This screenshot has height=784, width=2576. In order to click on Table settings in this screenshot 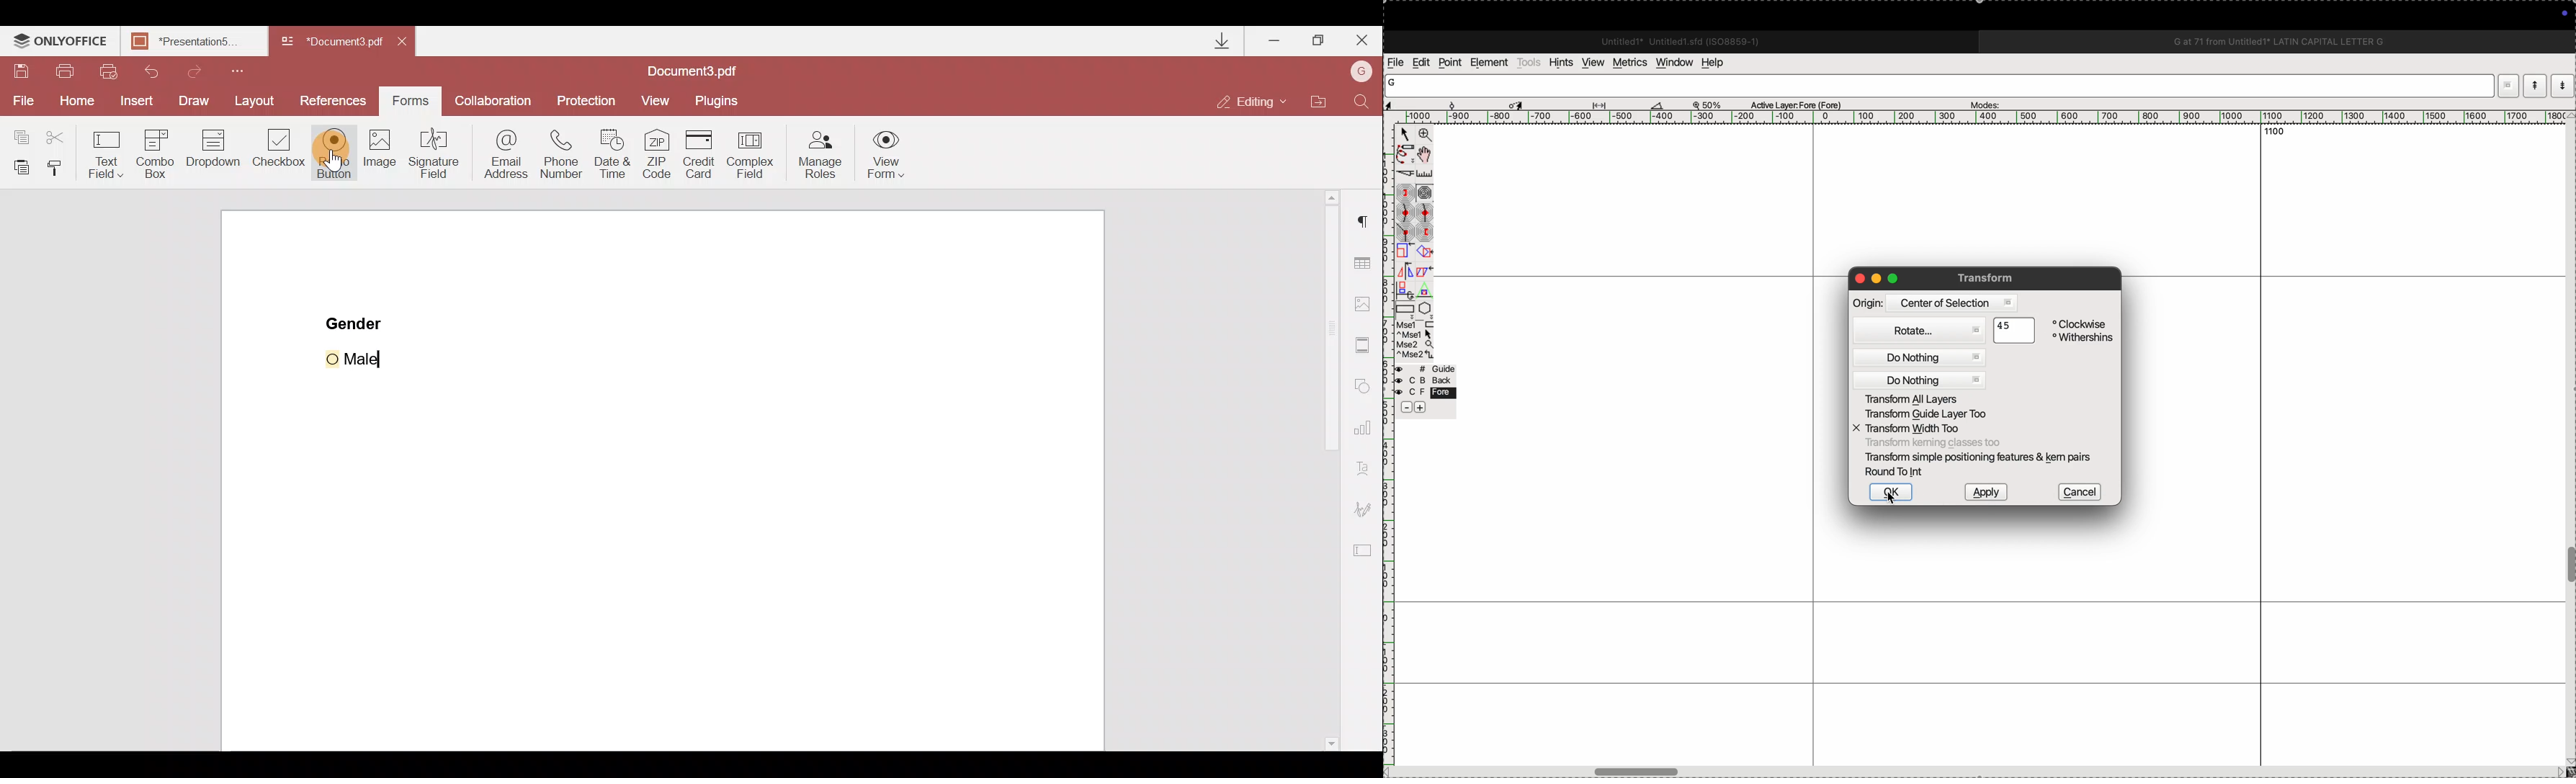, I will do `click(1365, 260)`.